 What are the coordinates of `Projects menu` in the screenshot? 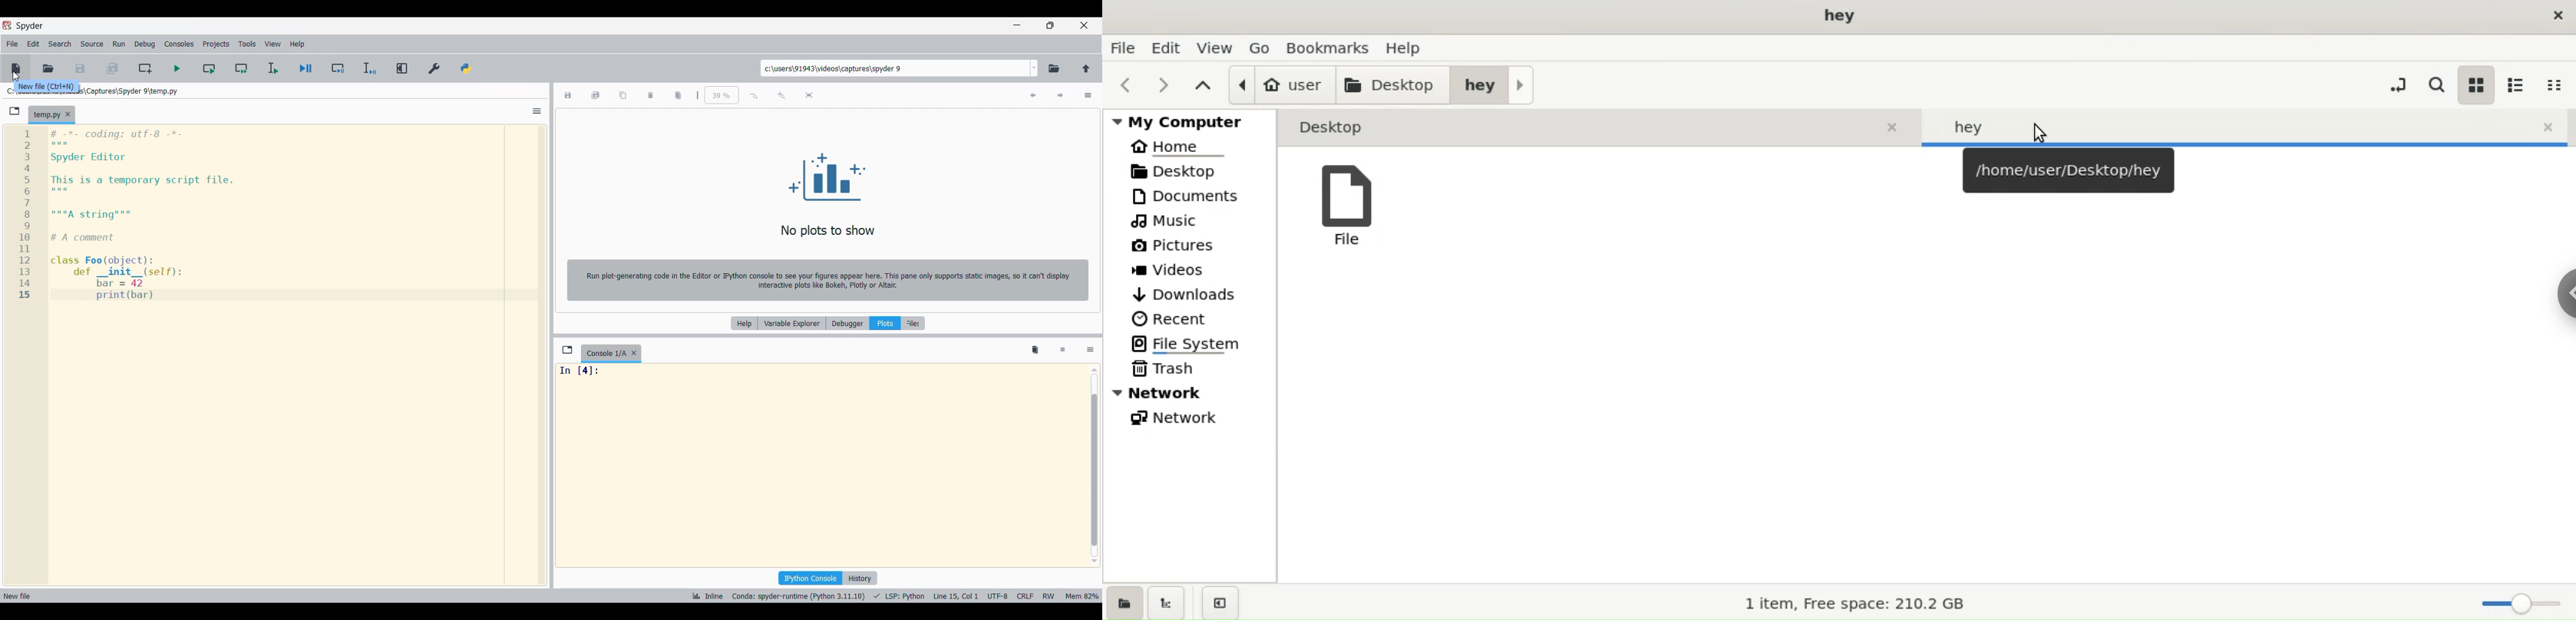 It's located at (216, 44).